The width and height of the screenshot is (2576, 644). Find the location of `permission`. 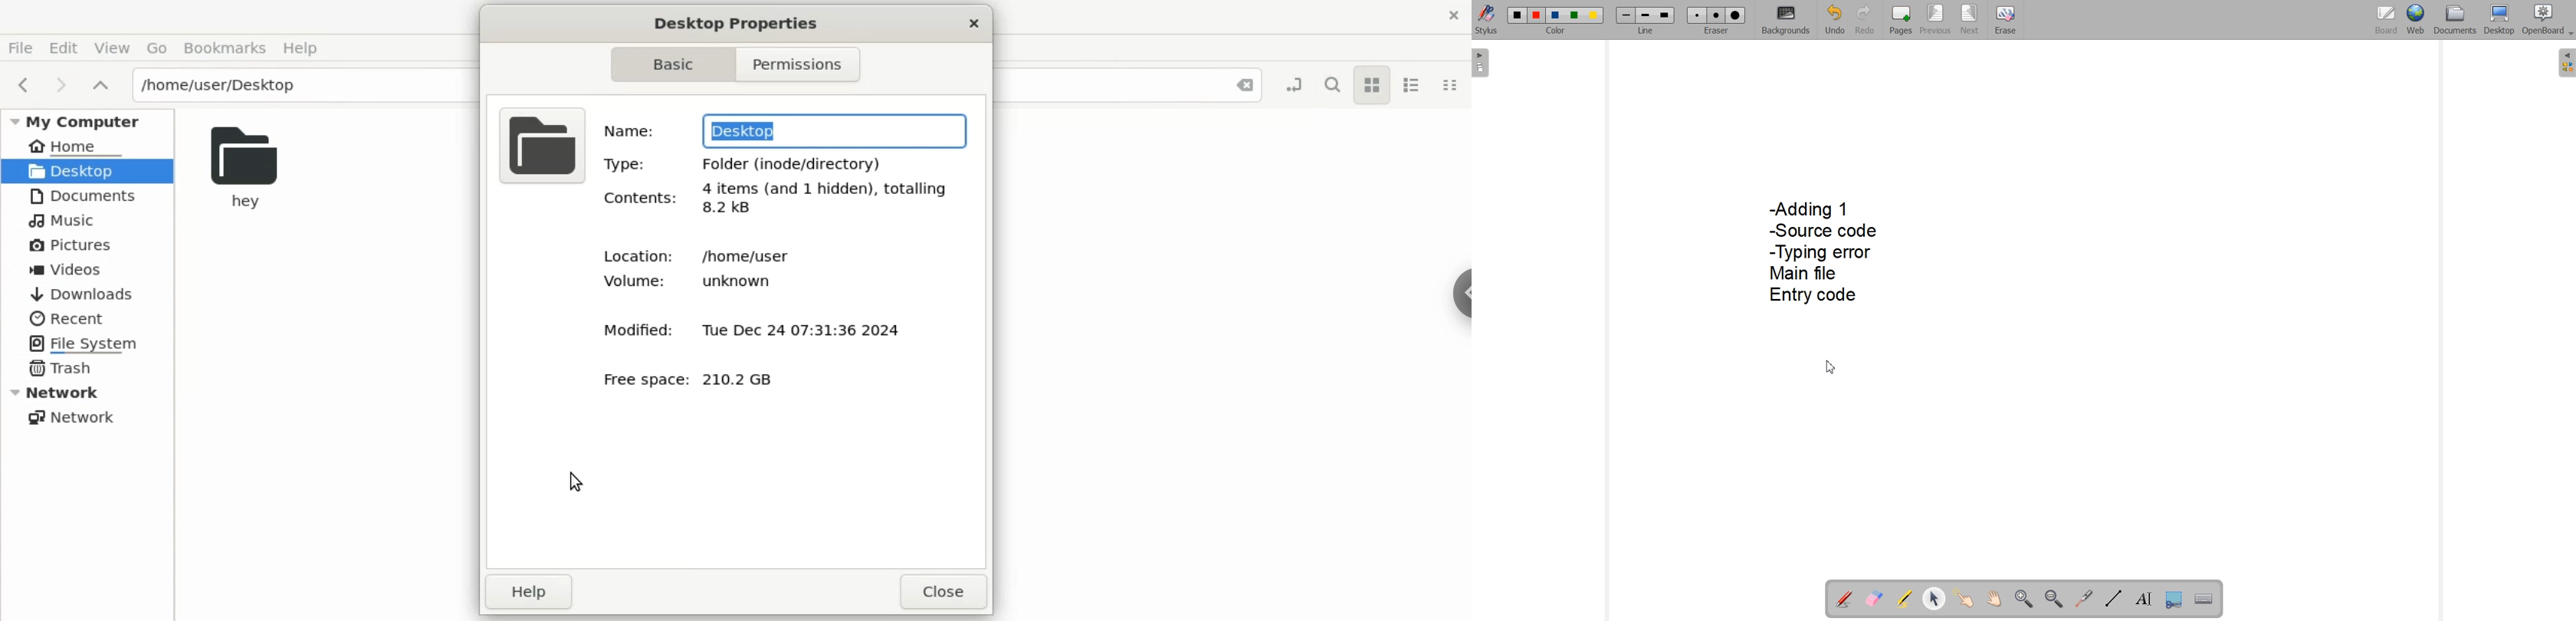

permission is located at coordinates (801, 64).